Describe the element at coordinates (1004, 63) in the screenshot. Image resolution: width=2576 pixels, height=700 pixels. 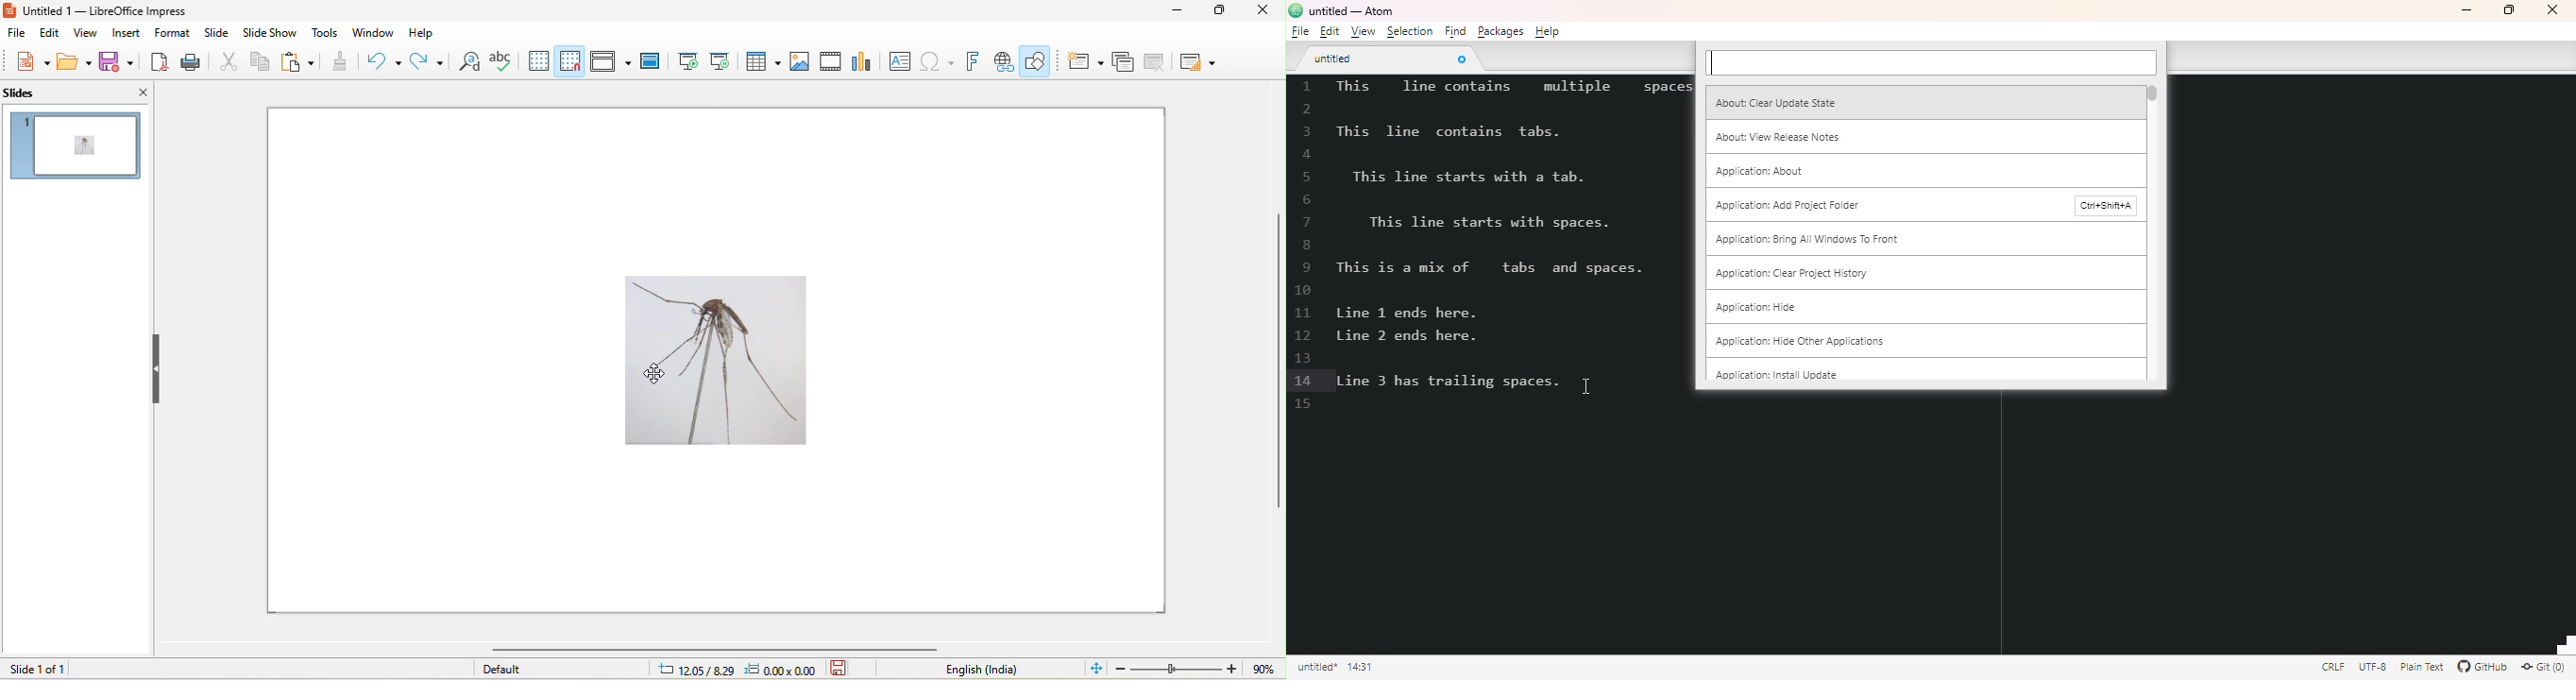
I see `insert hyperlink` at that location.